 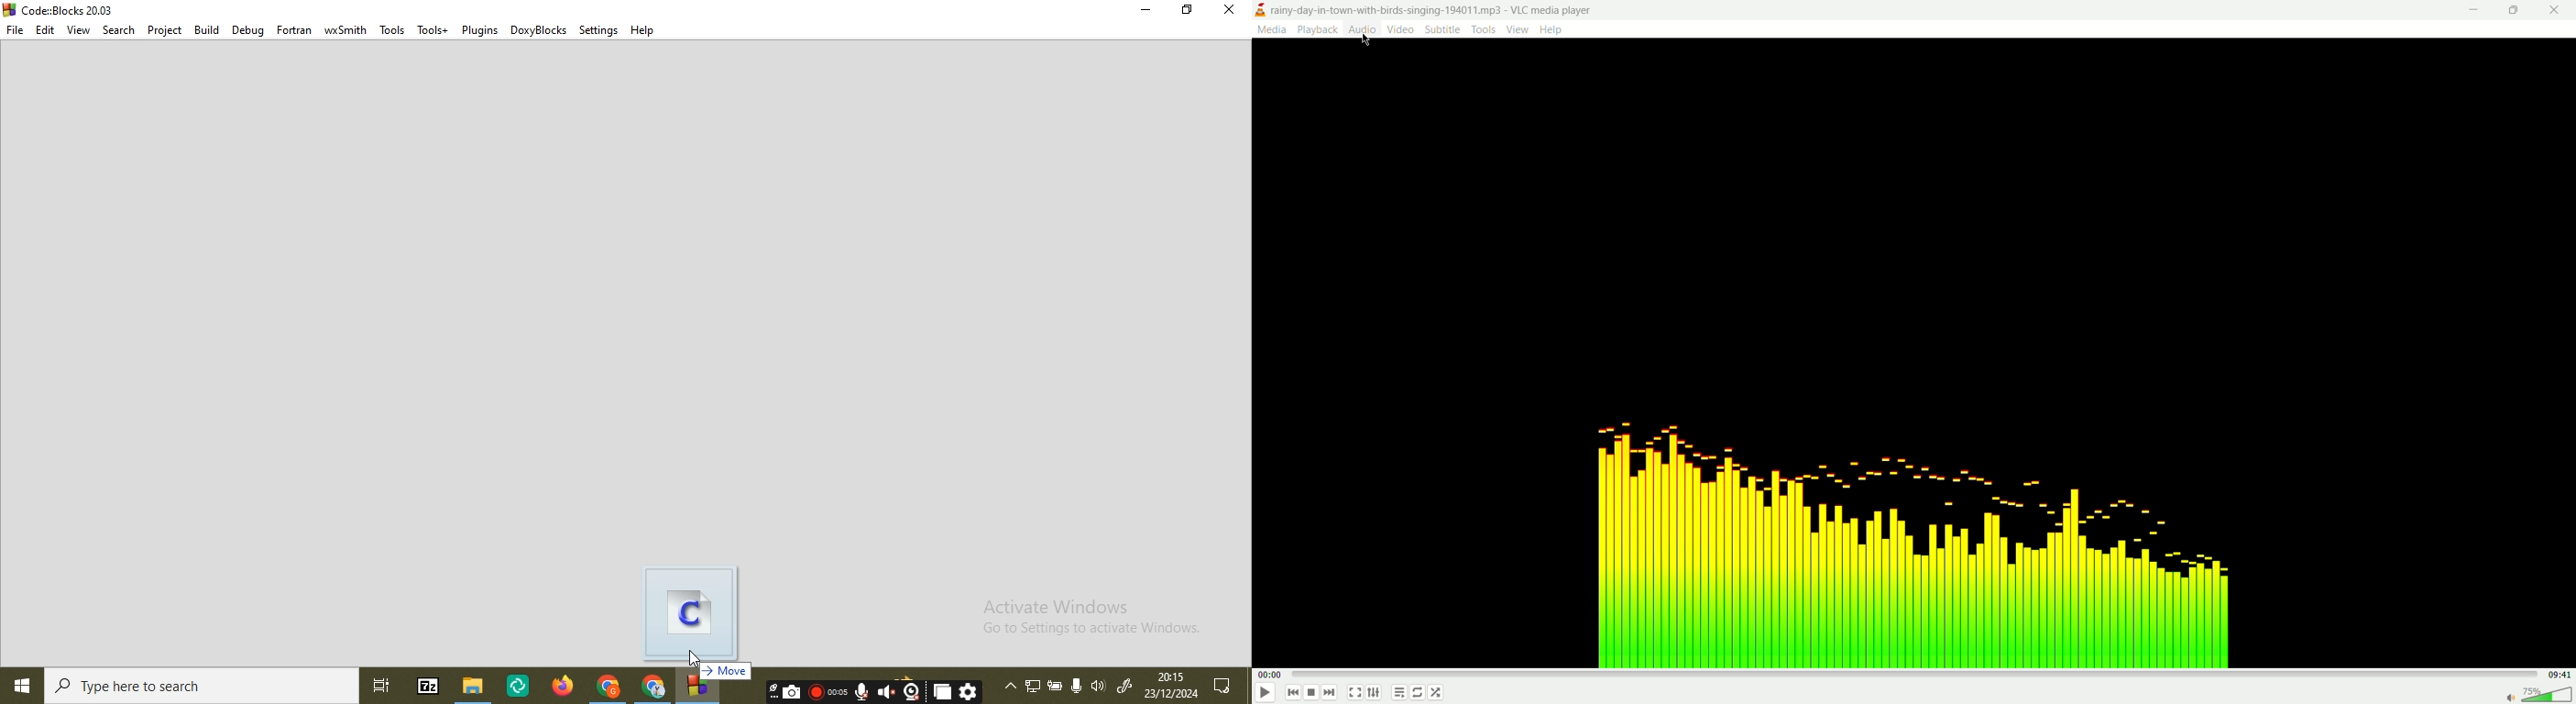 What do you see at coordinates (2472, 12) in the screenshot?
I see `minimize` at bounding box center [2472, 12].